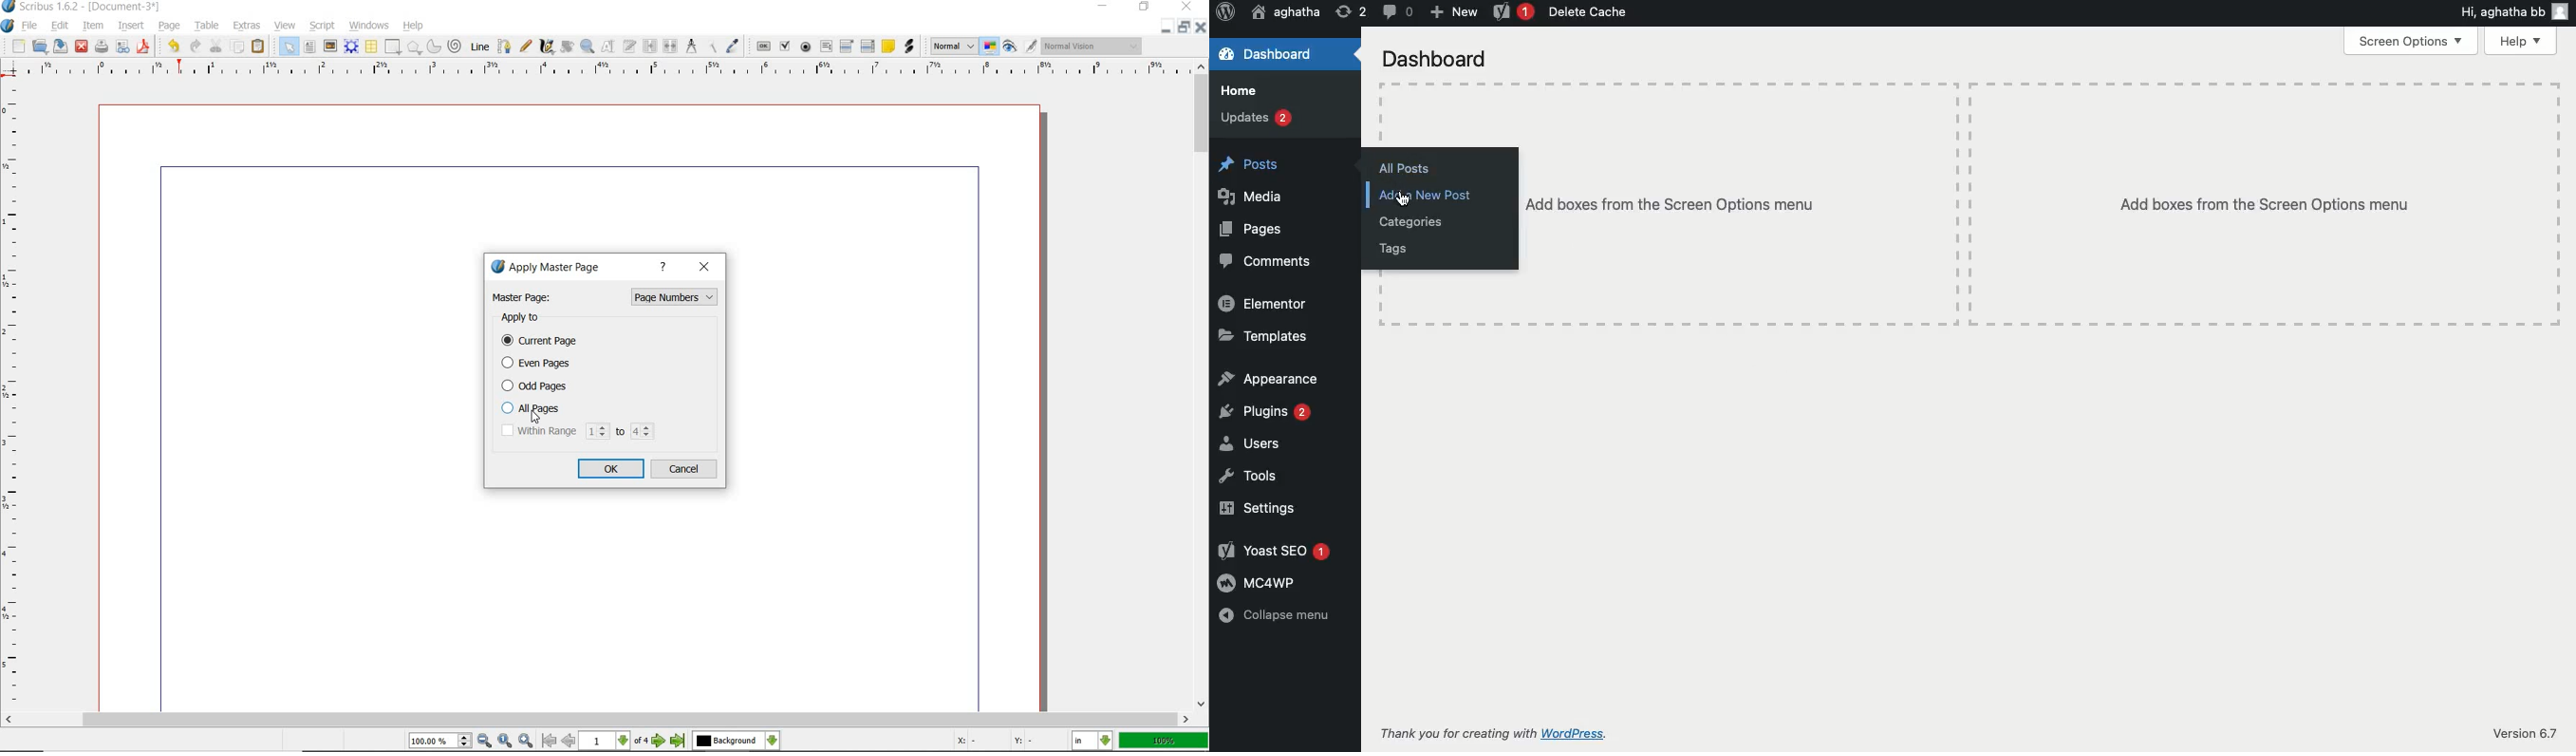  What do you see at coordinates (166, 24) in the screenshot?
I see `page` at bounding box center [166, 24].